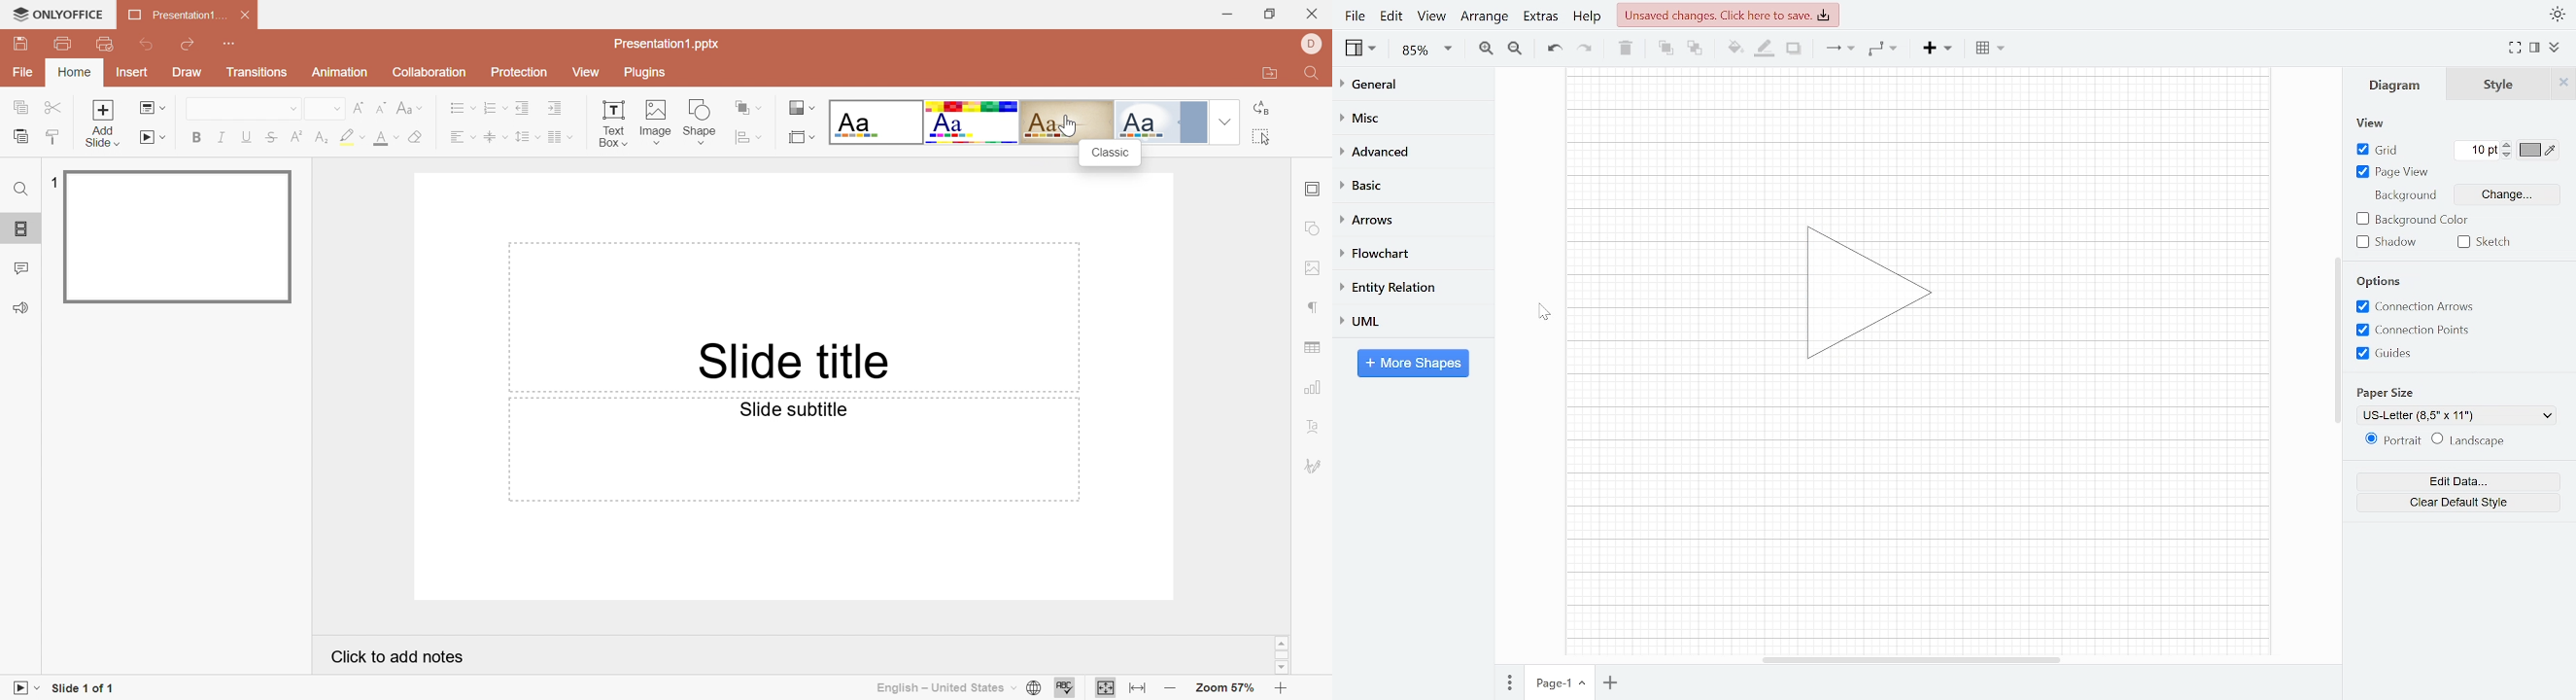  What do you see at coordinates (162, 107) in the screenshot?
I see `Drop Down` at bounding box center [162, 107].